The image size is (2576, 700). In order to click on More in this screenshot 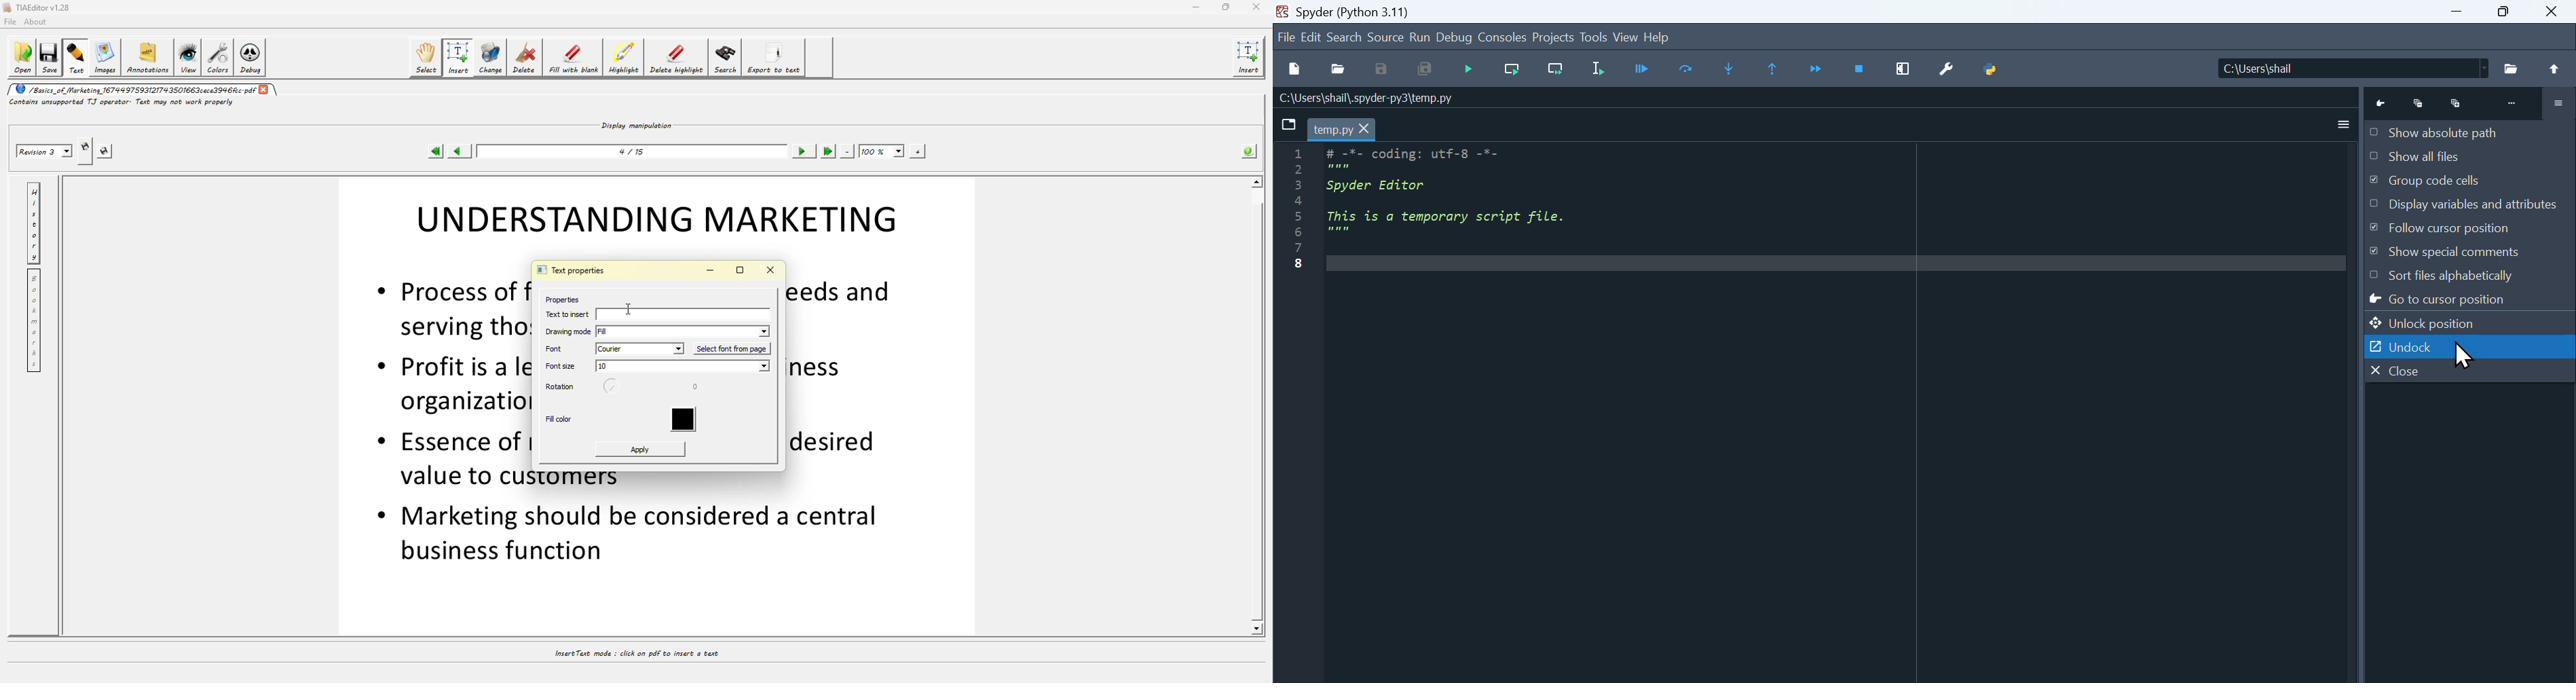, I will do `click(2514, 103)`.